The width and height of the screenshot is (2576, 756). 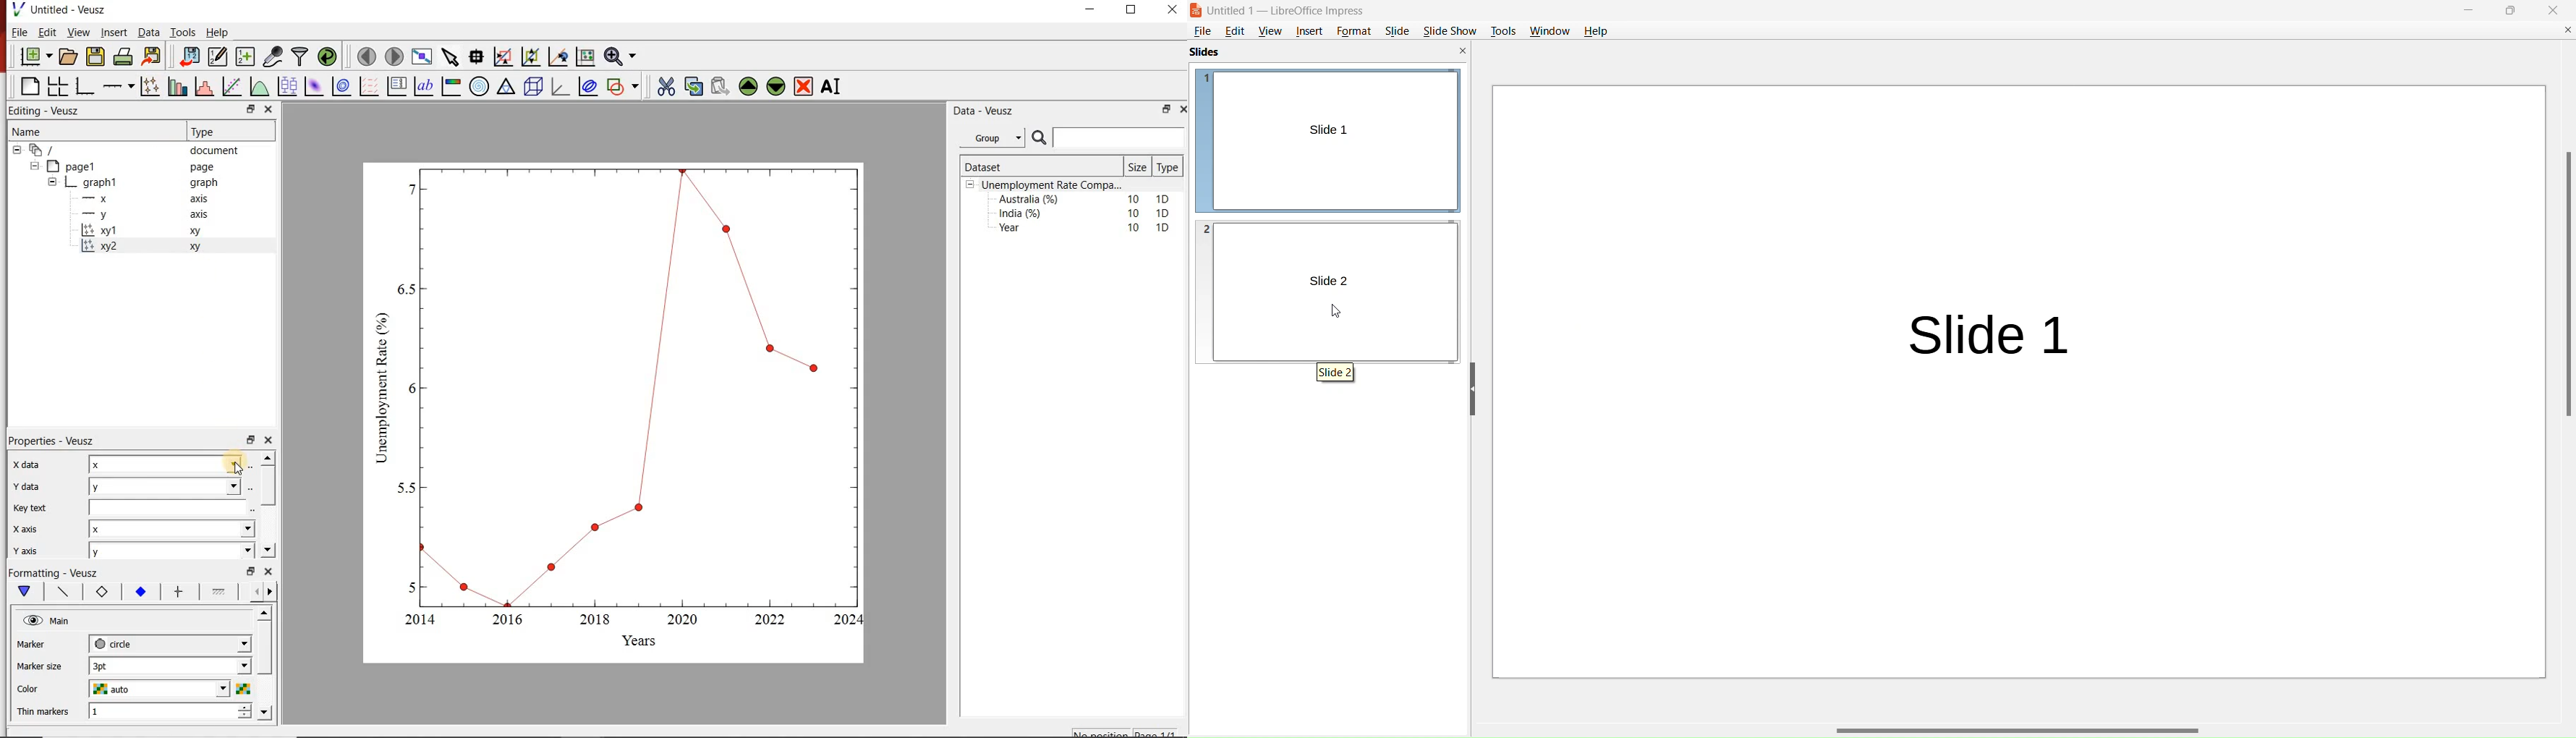 I want to click on xy 2 xy, so click(x=163, y=245).